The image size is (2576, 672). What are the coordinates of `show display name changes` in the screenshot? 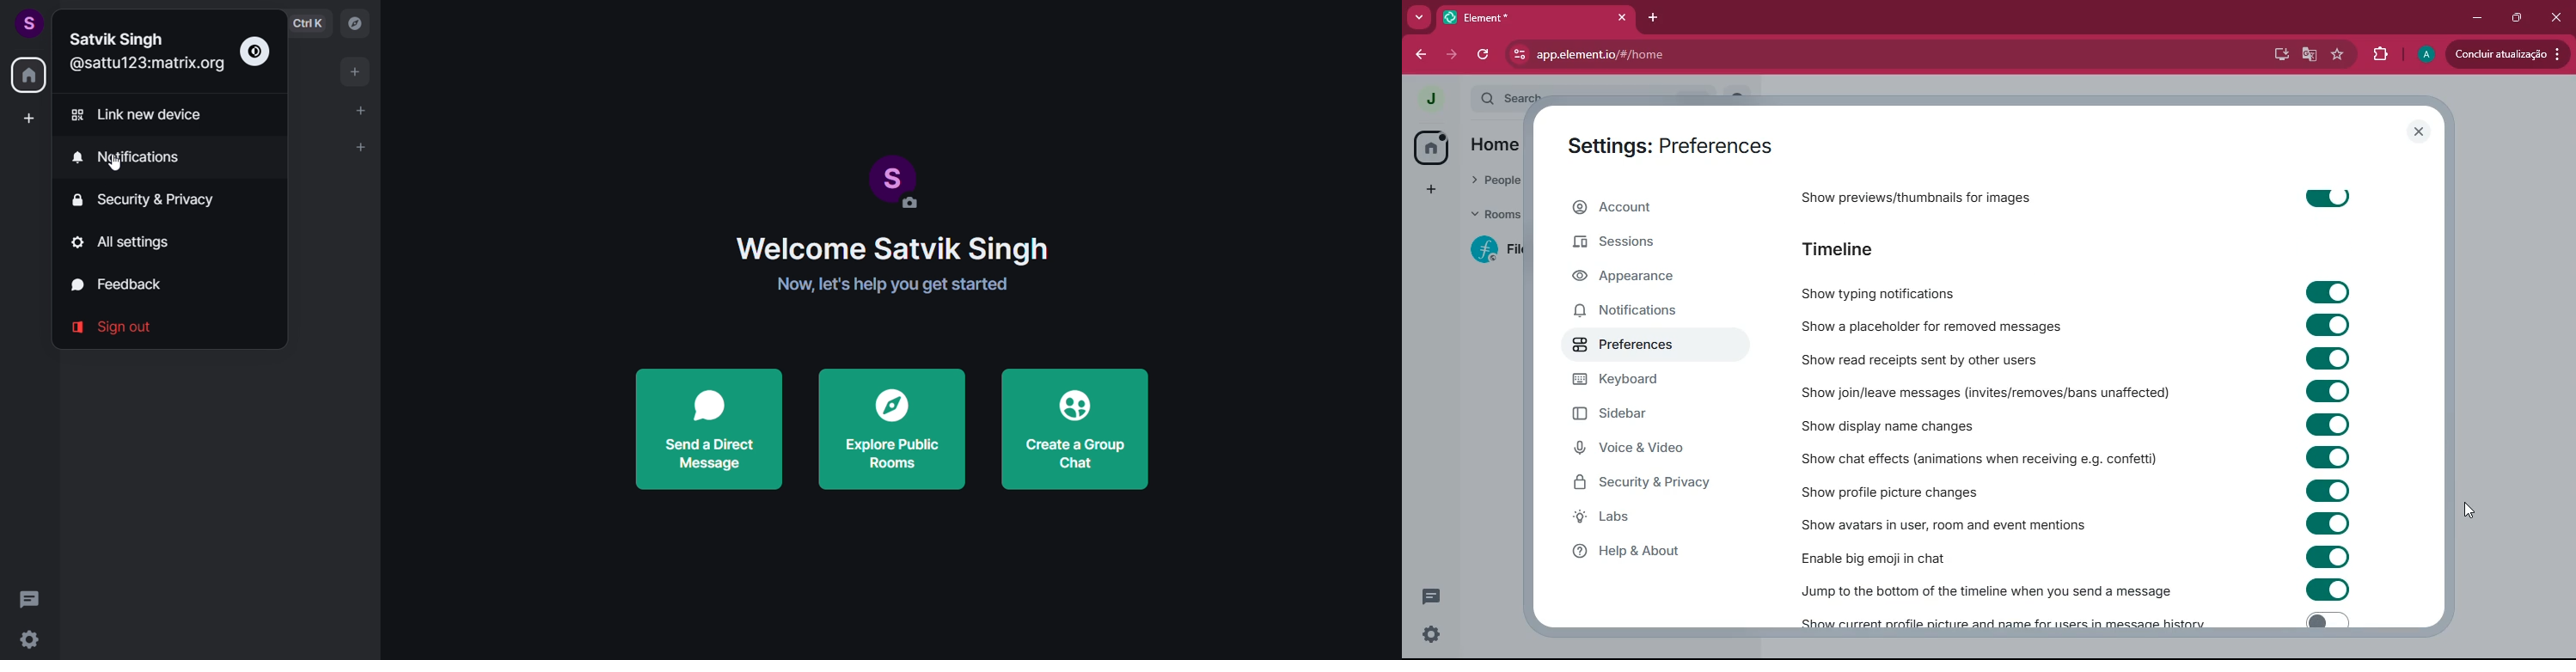 It's located at (1896, 425).